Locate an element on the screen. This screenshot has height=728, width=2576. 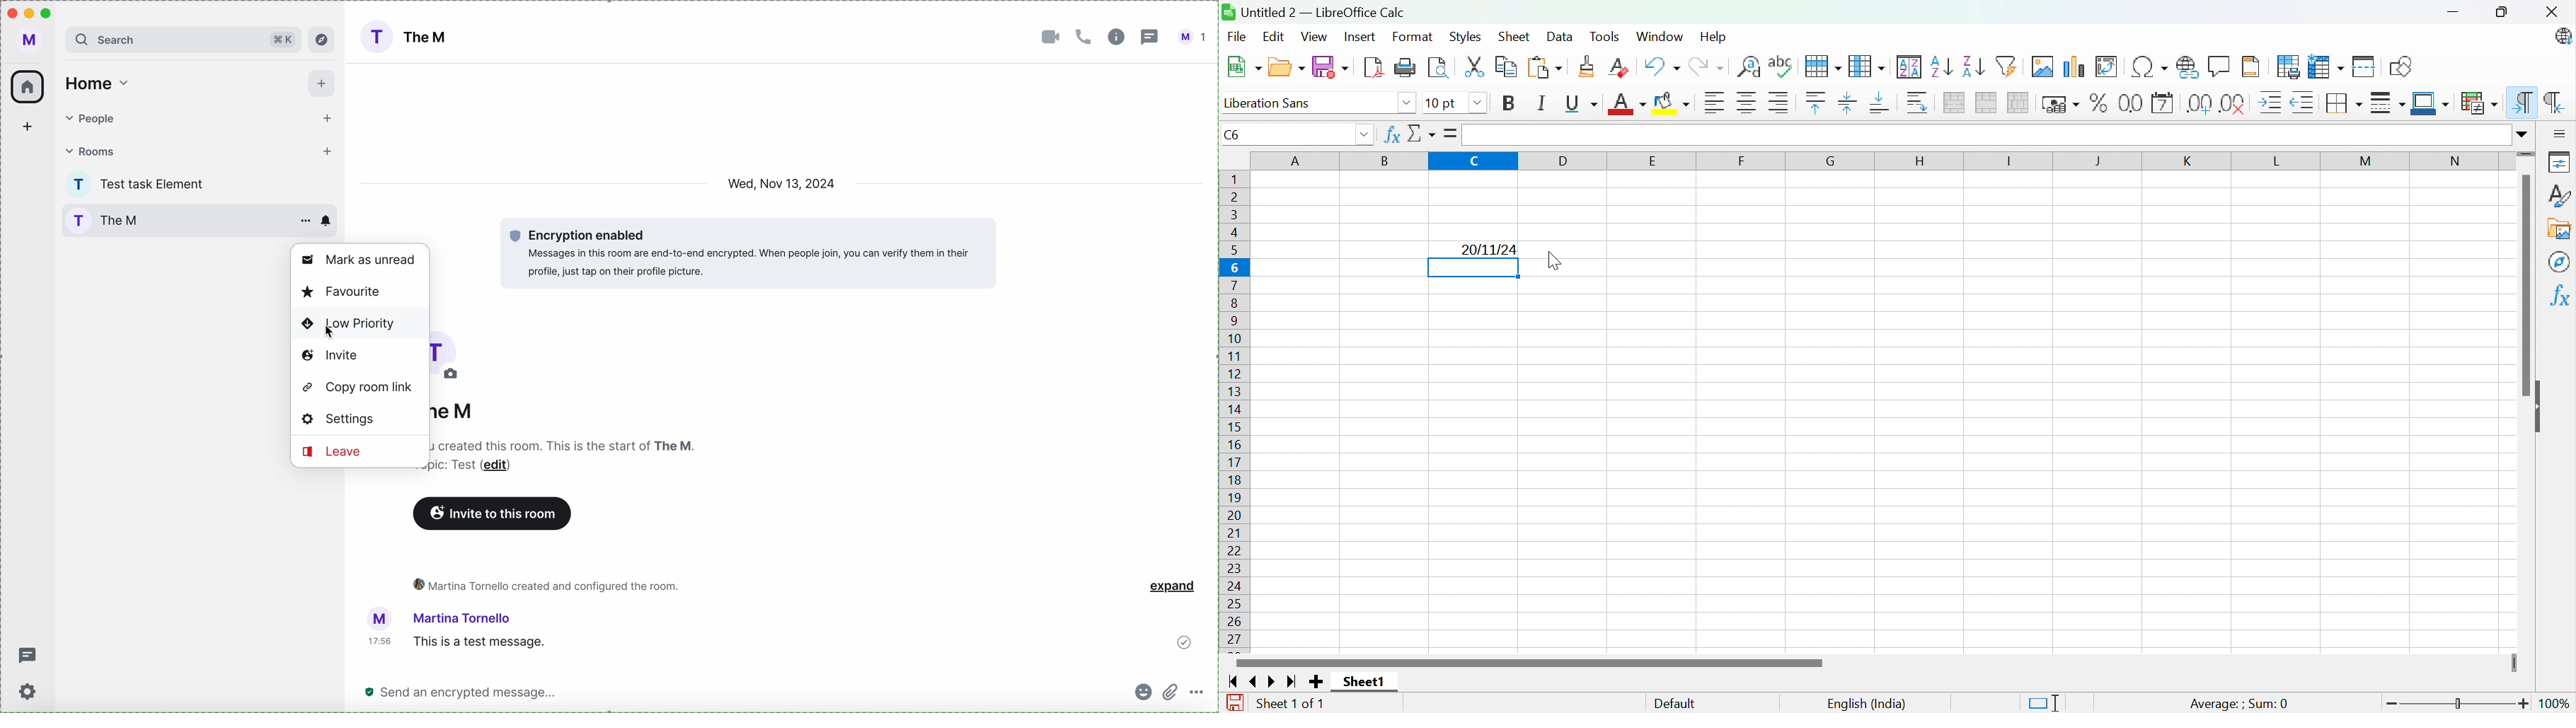
Gallery is located at coordinates (2562, 230).